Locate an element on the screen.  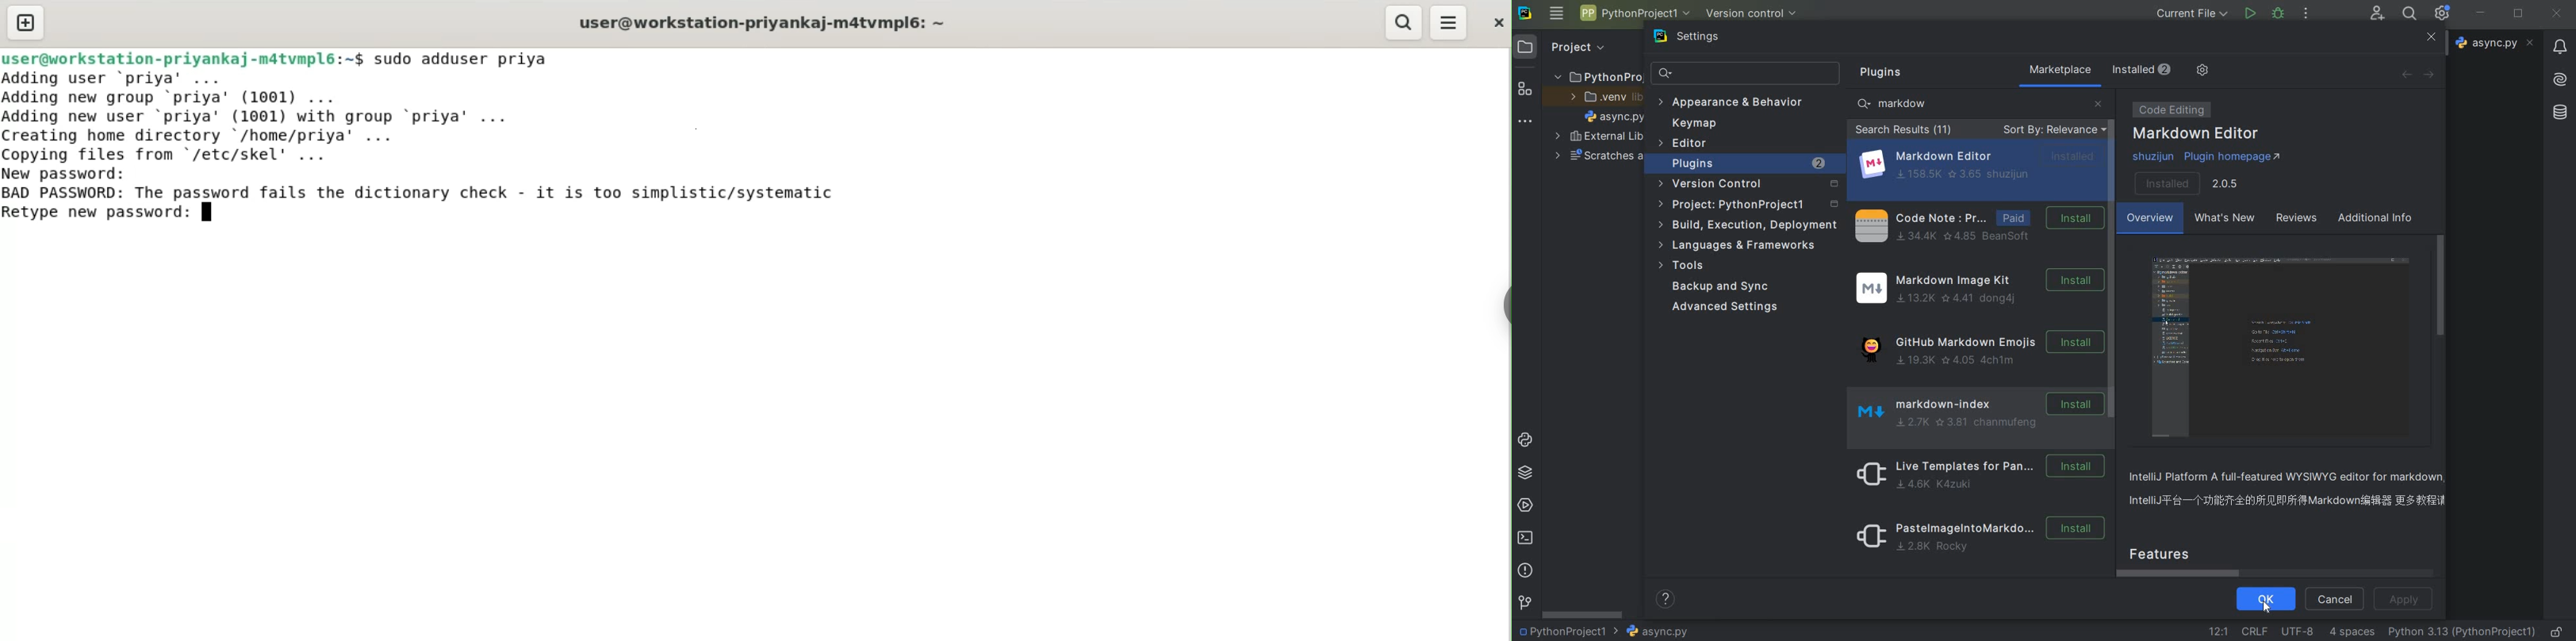
cursor is located at coordinates (2267, 607).